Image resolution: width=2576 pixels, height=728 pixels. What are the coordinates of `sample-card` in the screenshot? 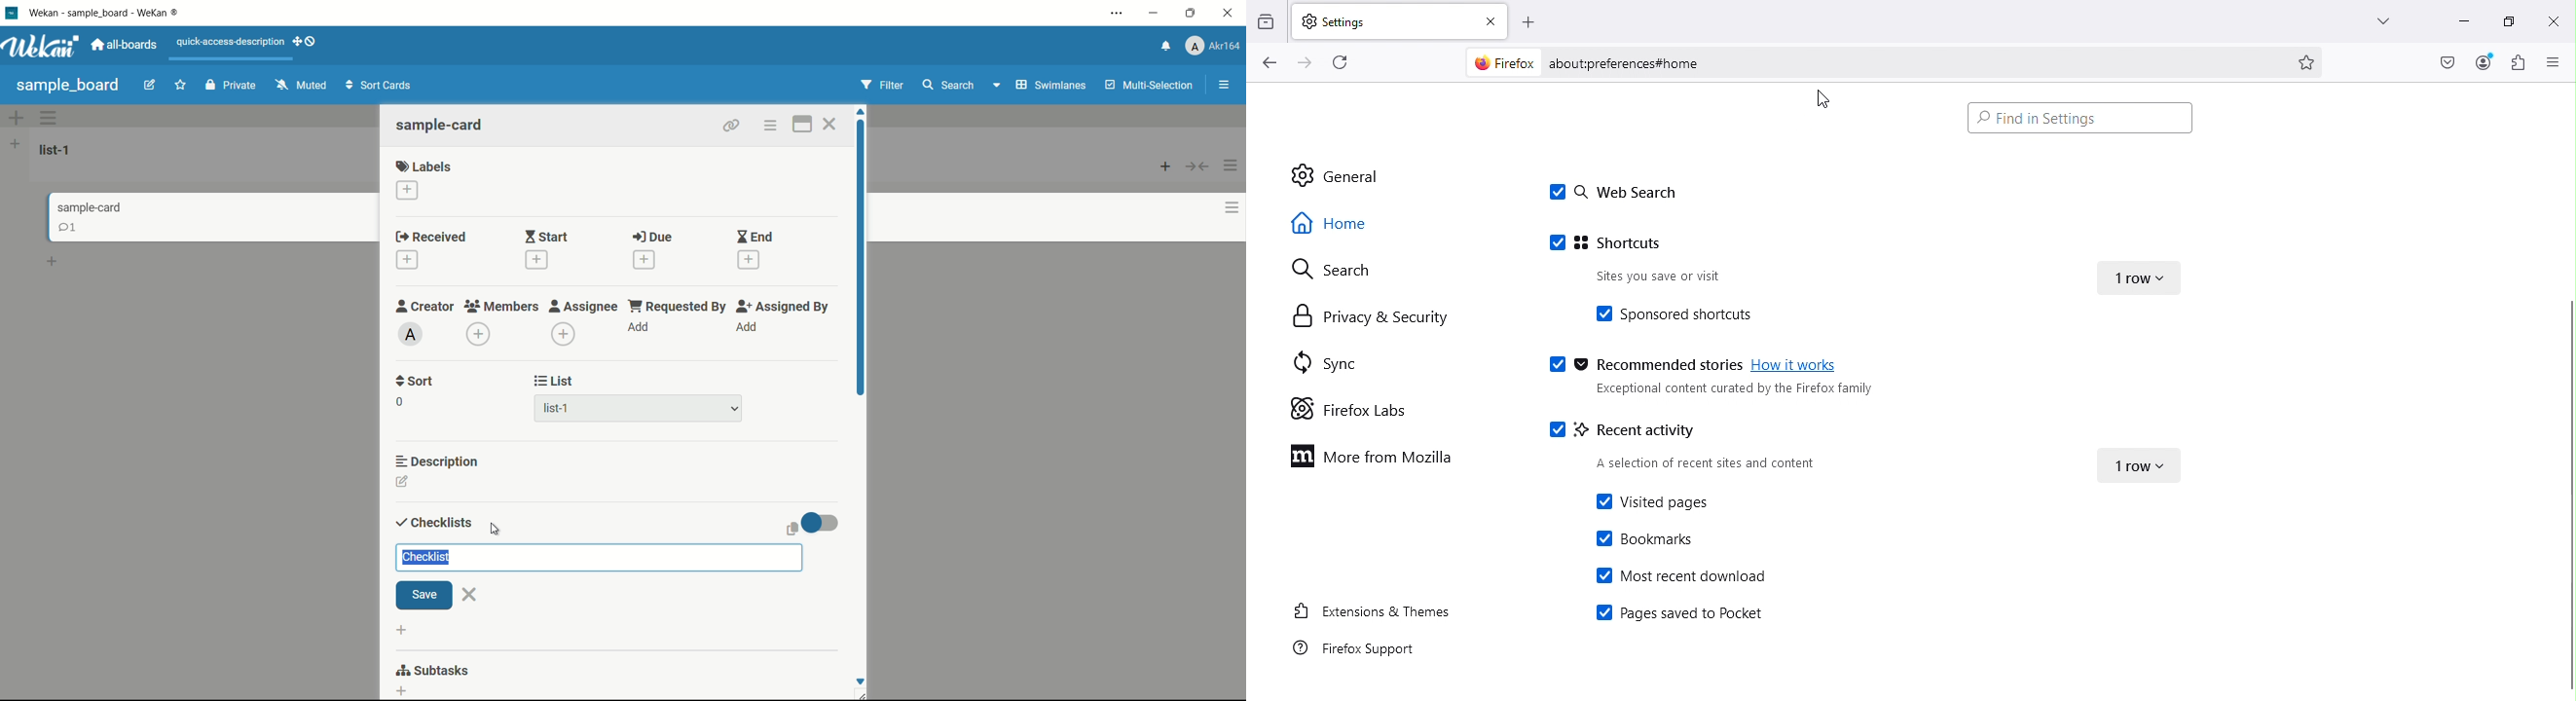 It's located at (92, 206).